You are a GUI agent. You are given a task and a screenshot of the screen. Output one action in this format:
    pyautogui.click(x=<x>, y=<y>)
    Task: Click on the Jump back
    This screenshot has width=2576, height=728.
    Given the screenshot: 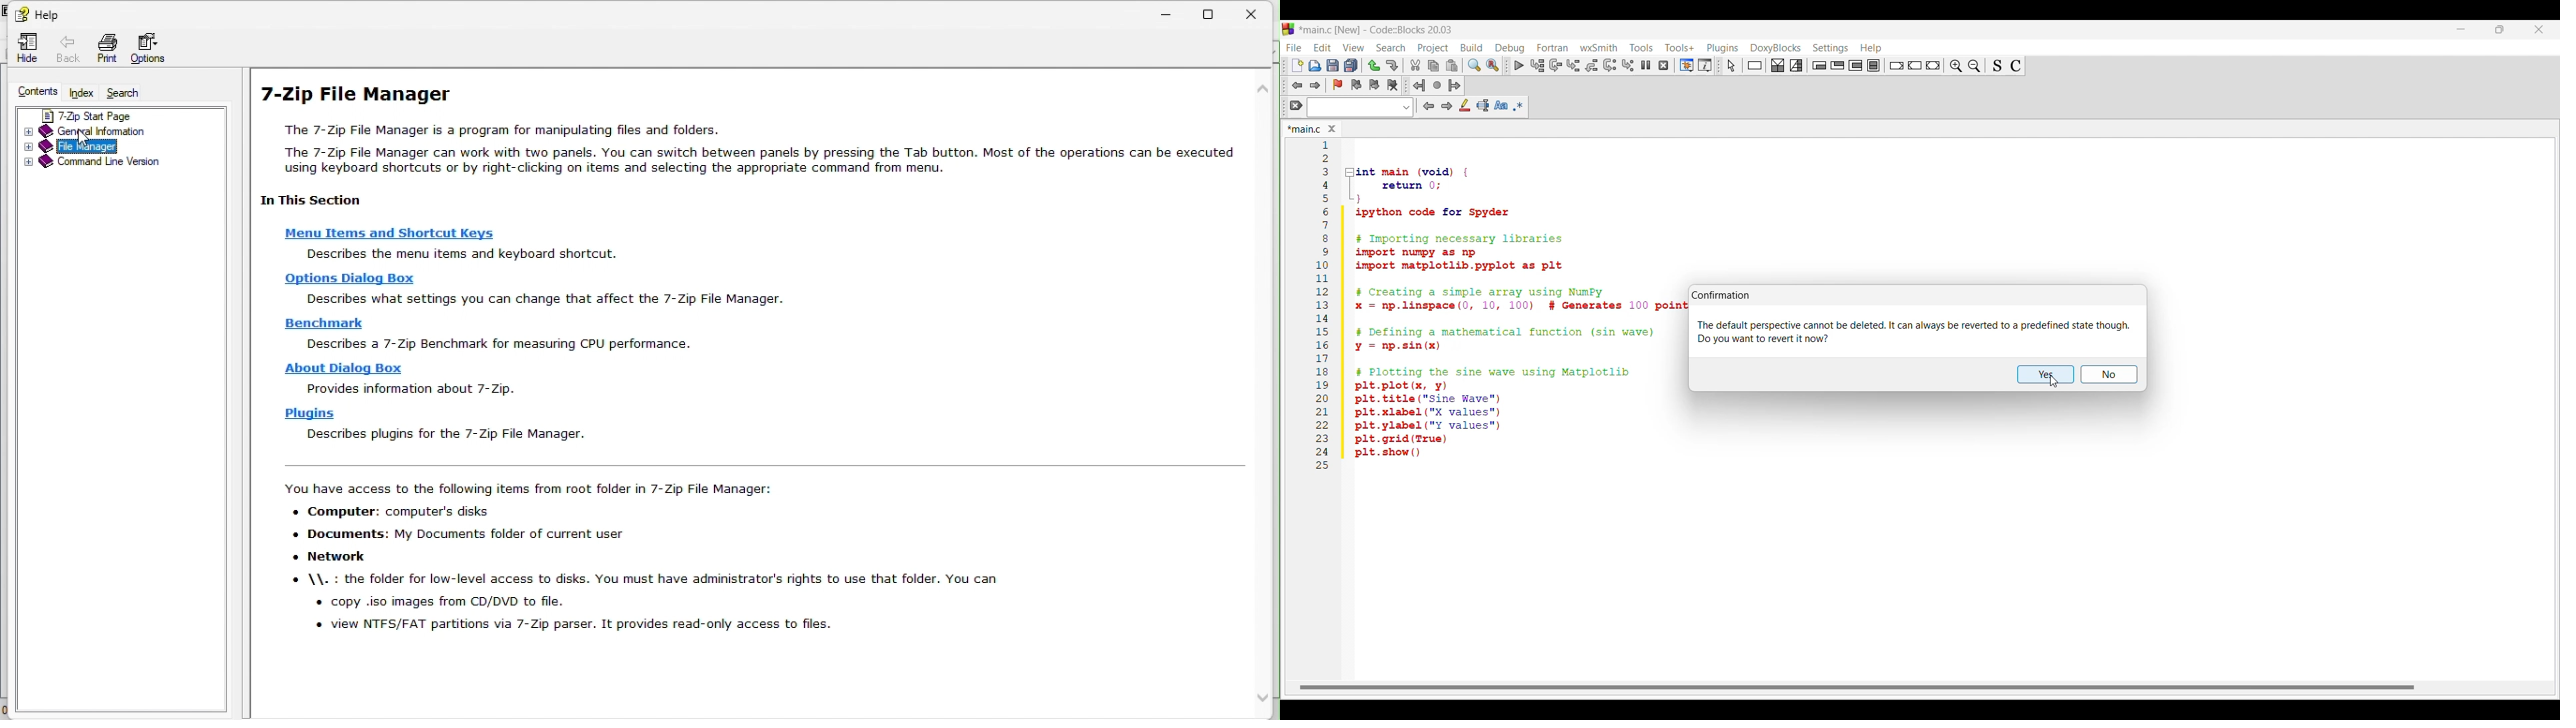 What is the action you would take?
    pyautogui.click(x=1419, y=85)
    